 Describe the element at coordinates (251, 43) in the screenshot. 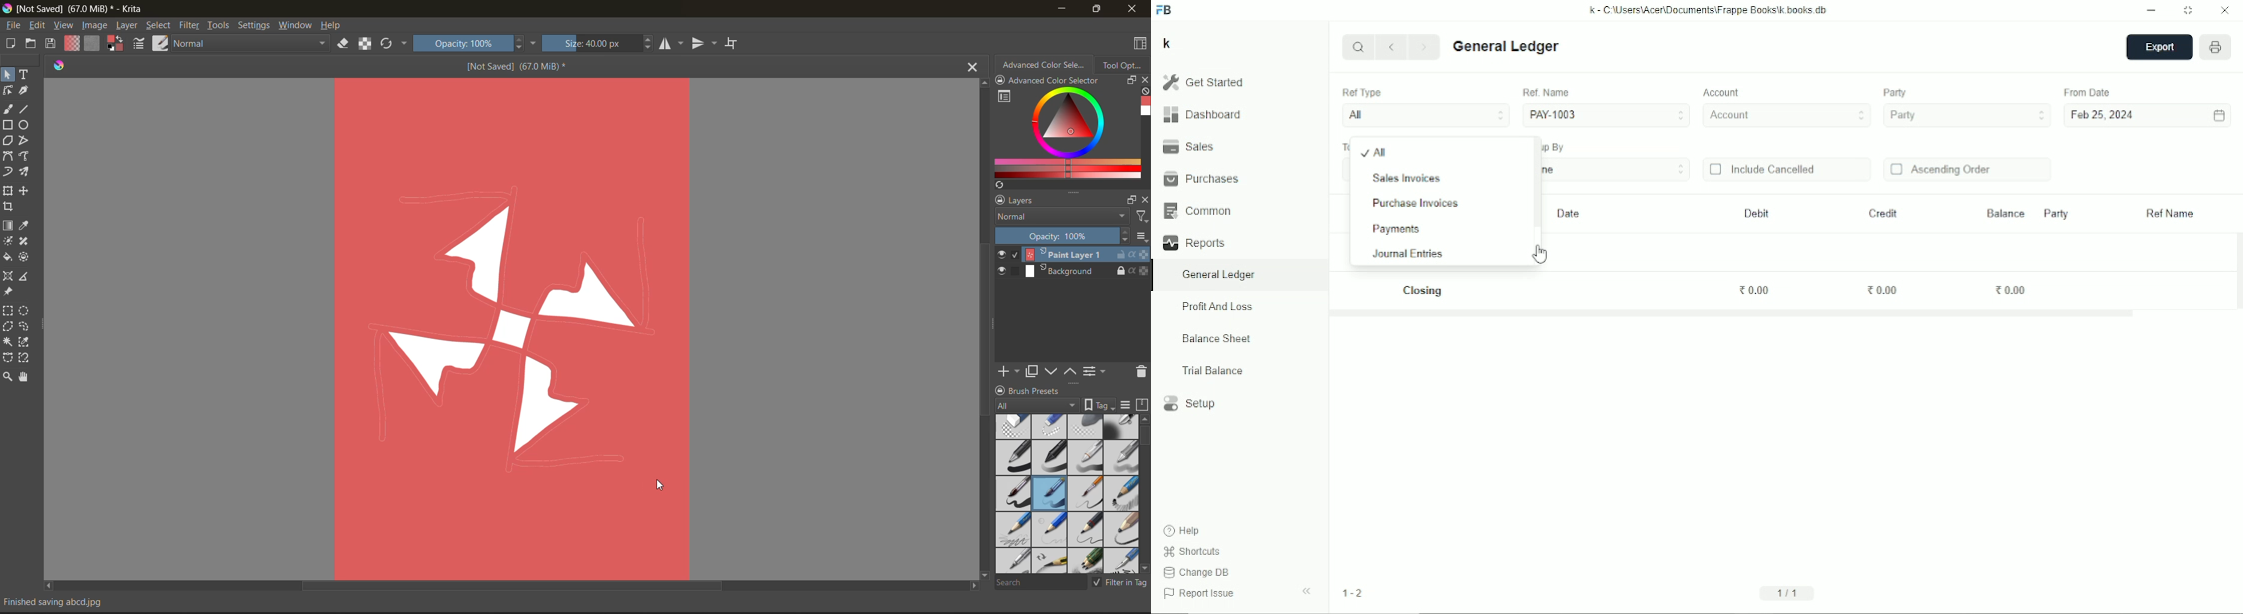

I see `normal` at that location.